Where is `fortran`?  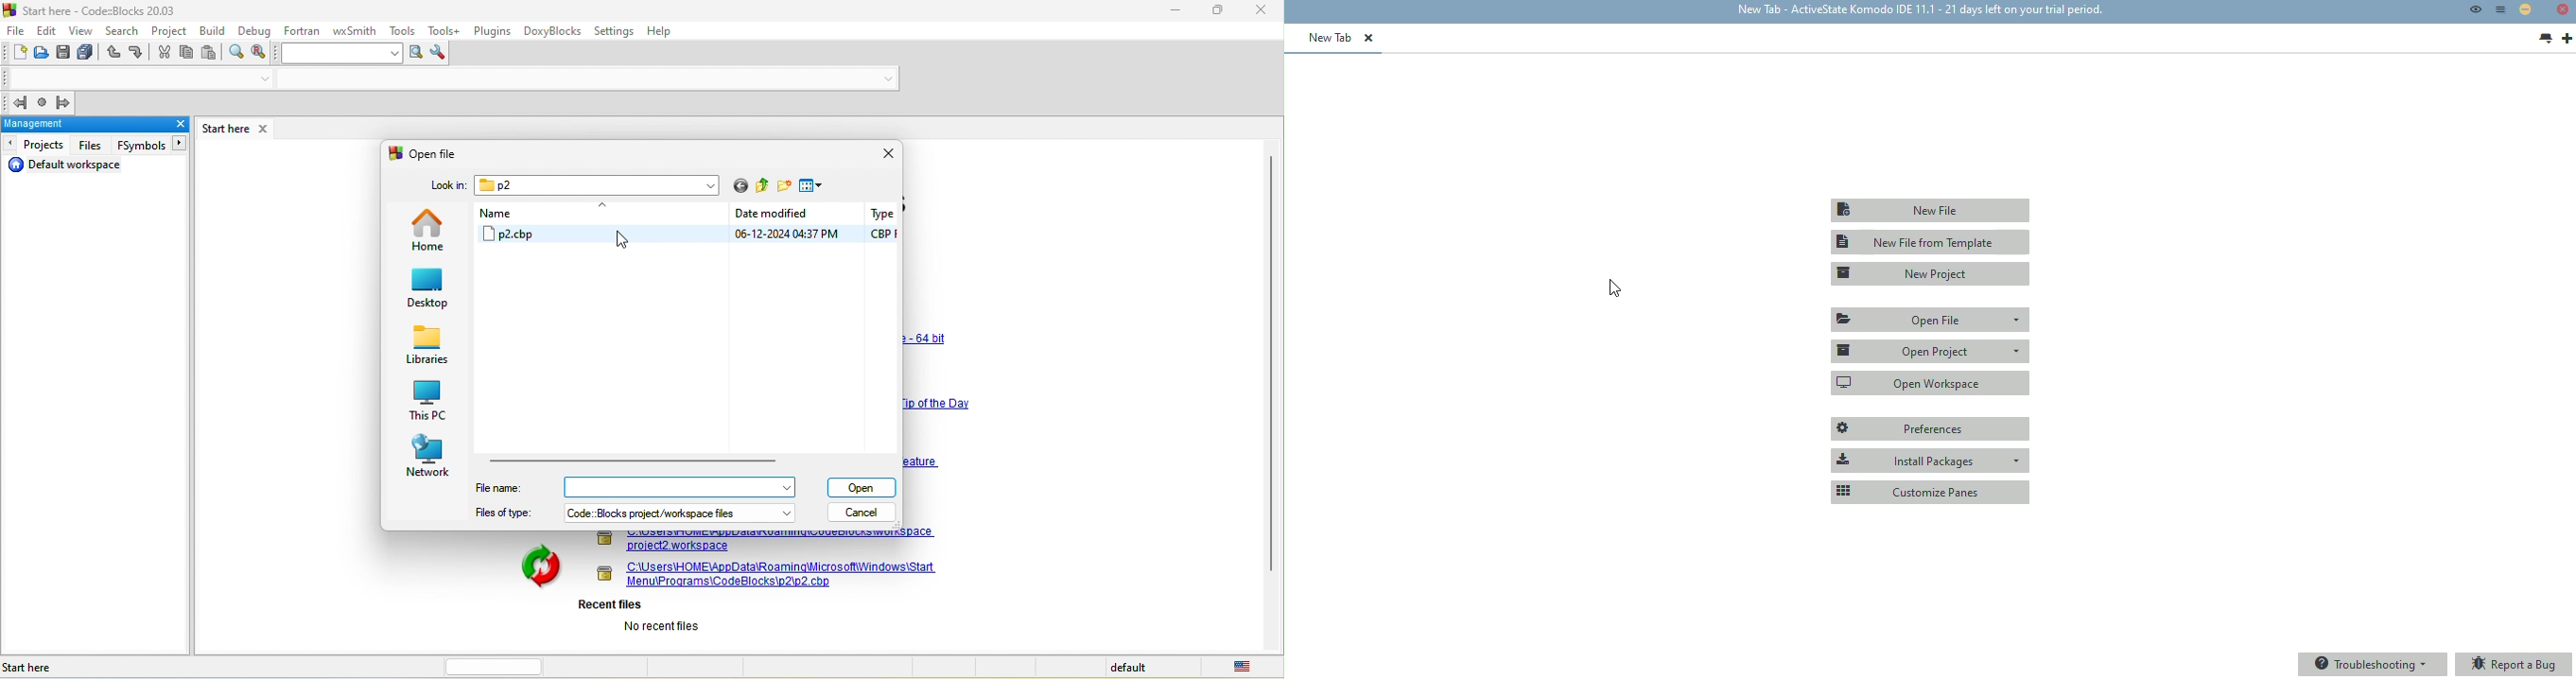
fortran is located at coordinates (302, 32).